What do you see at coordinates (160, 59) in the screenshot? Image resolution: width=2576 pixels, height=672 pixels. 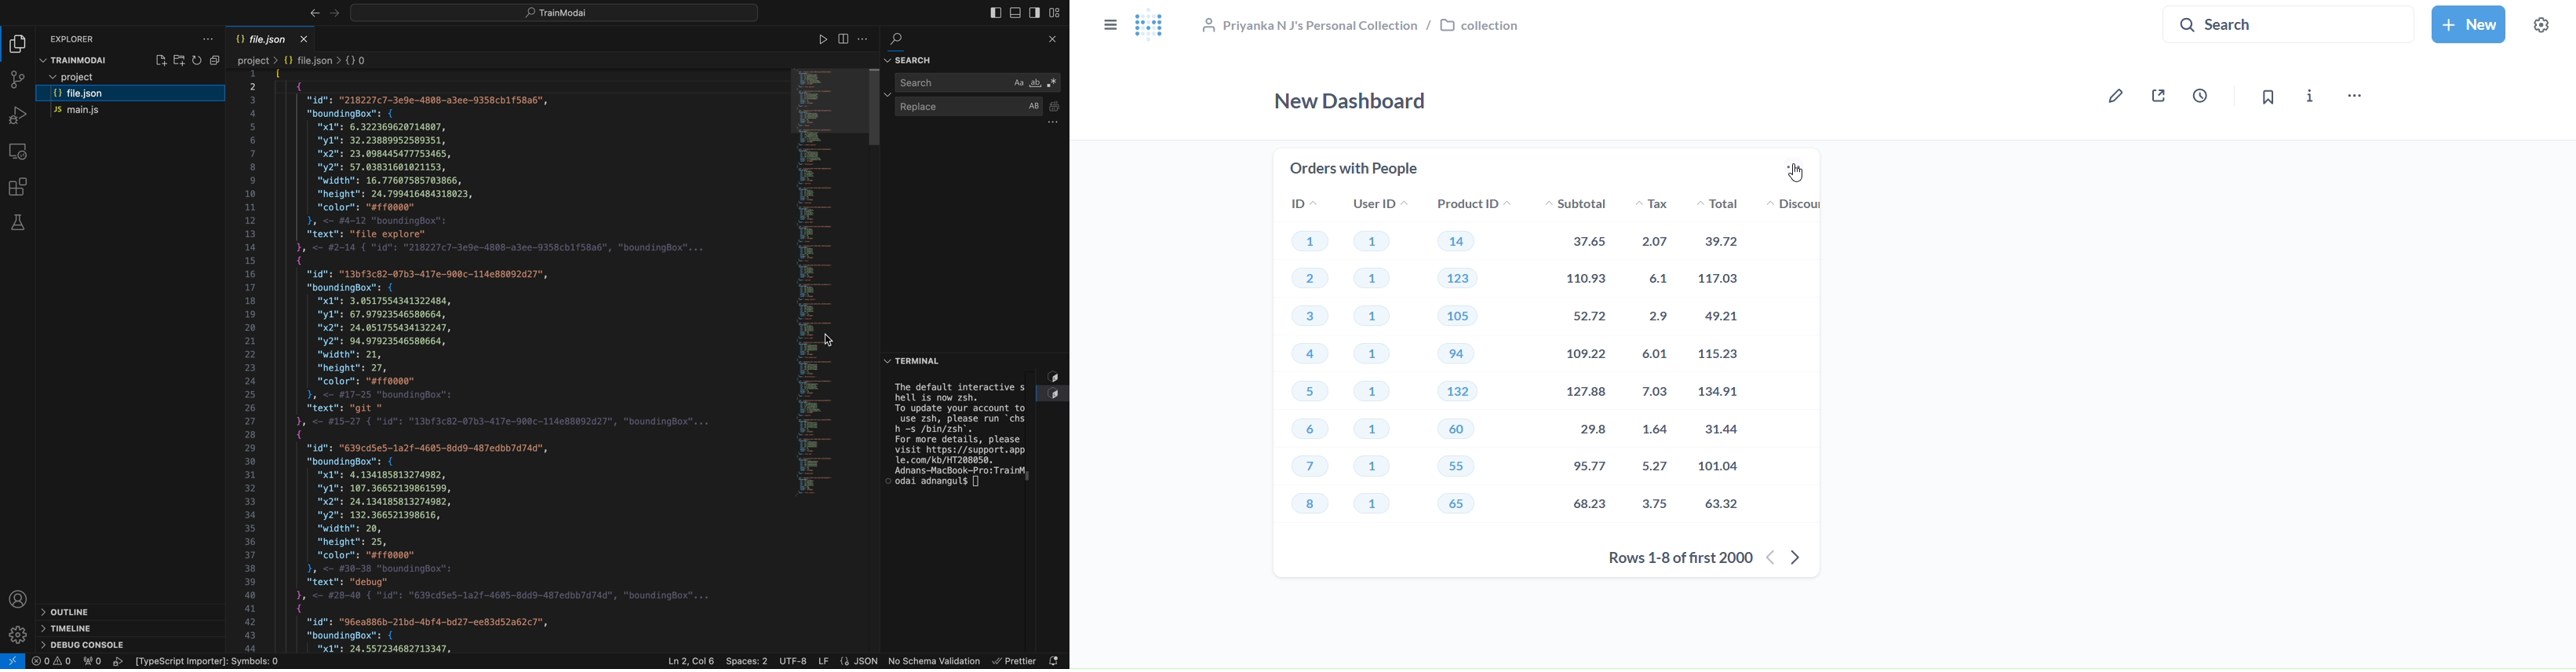 I see `create file` at bounding box center [160, 59].